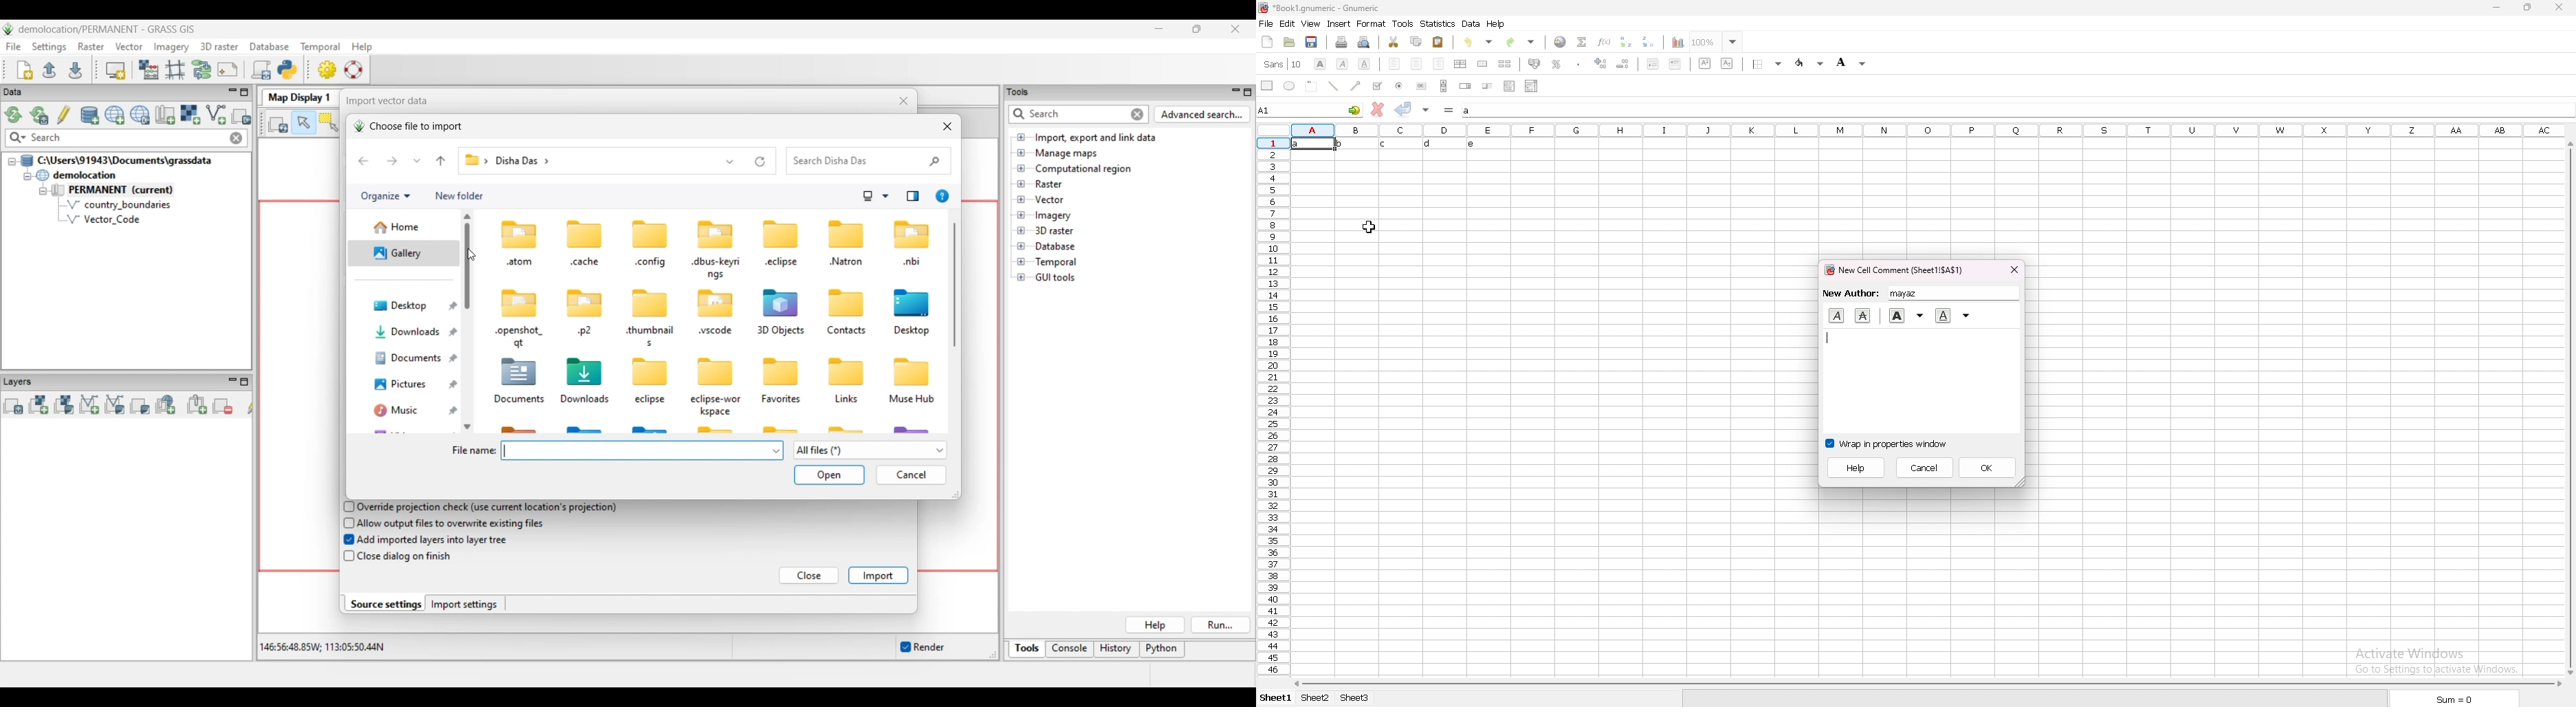 The width and height of the screenshot is (2576, 728). I want to click on help, so click(1858, 468).